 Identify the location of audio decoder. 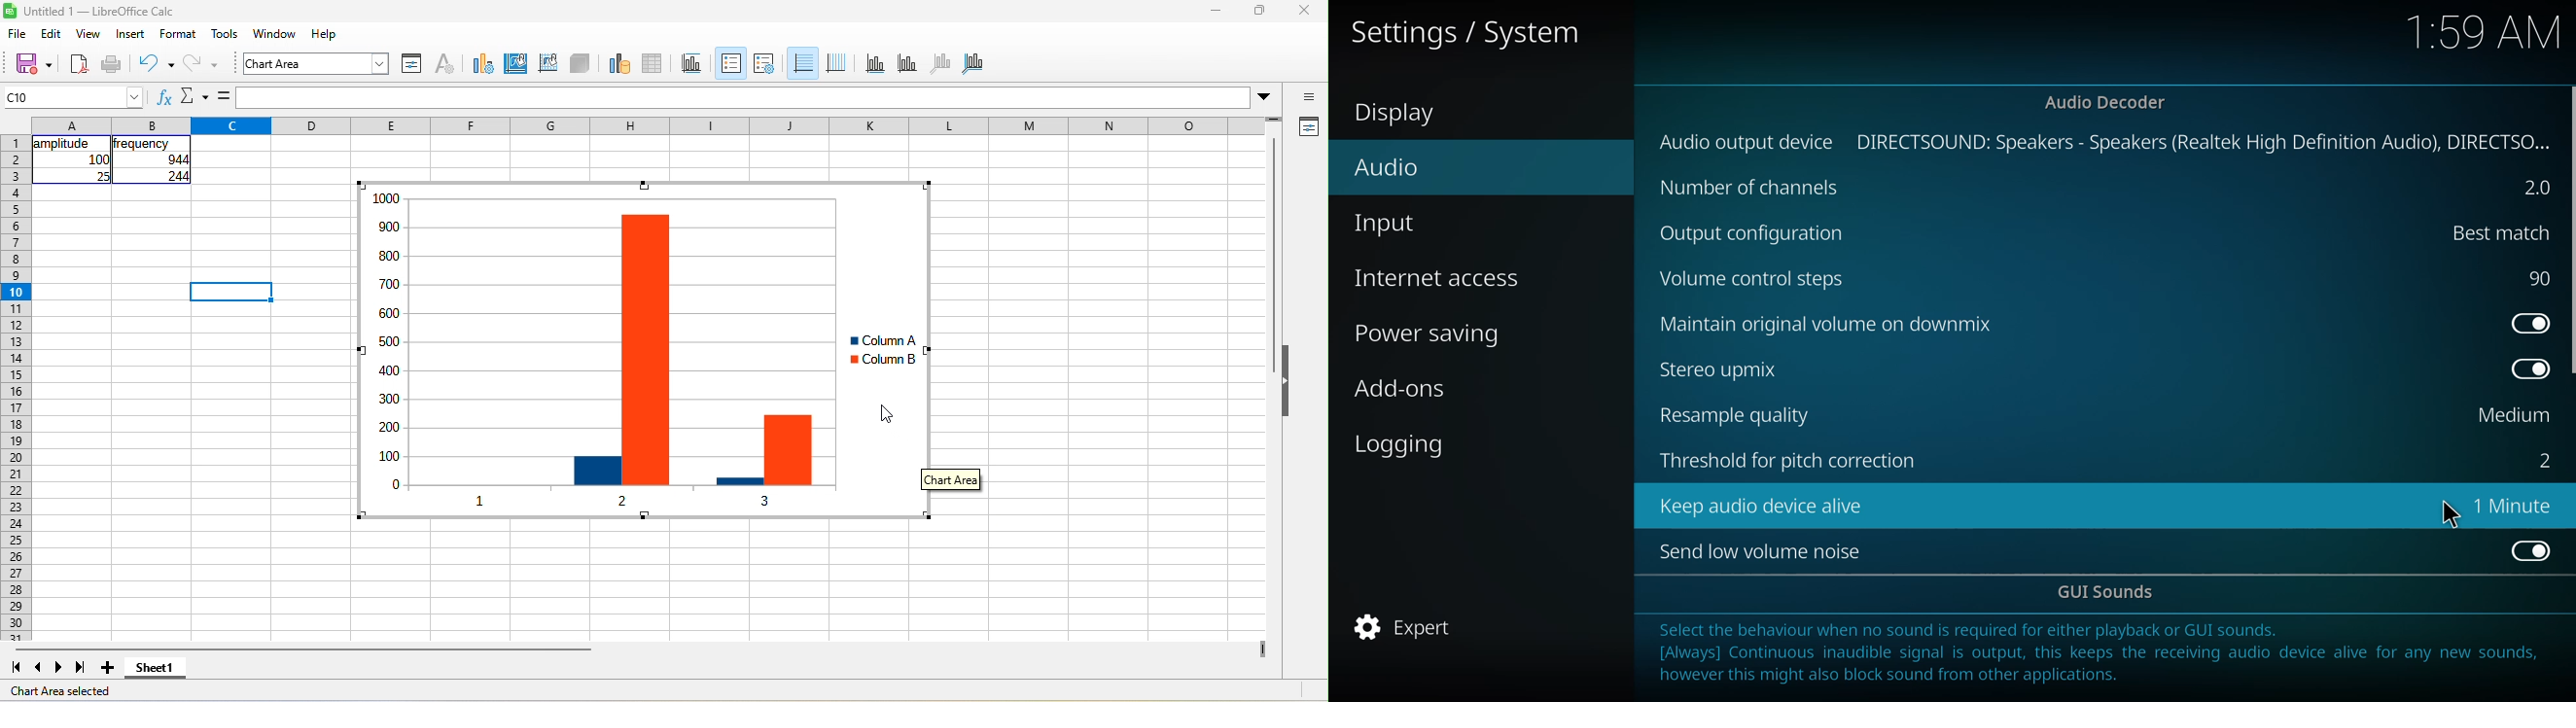
(2106, 102).